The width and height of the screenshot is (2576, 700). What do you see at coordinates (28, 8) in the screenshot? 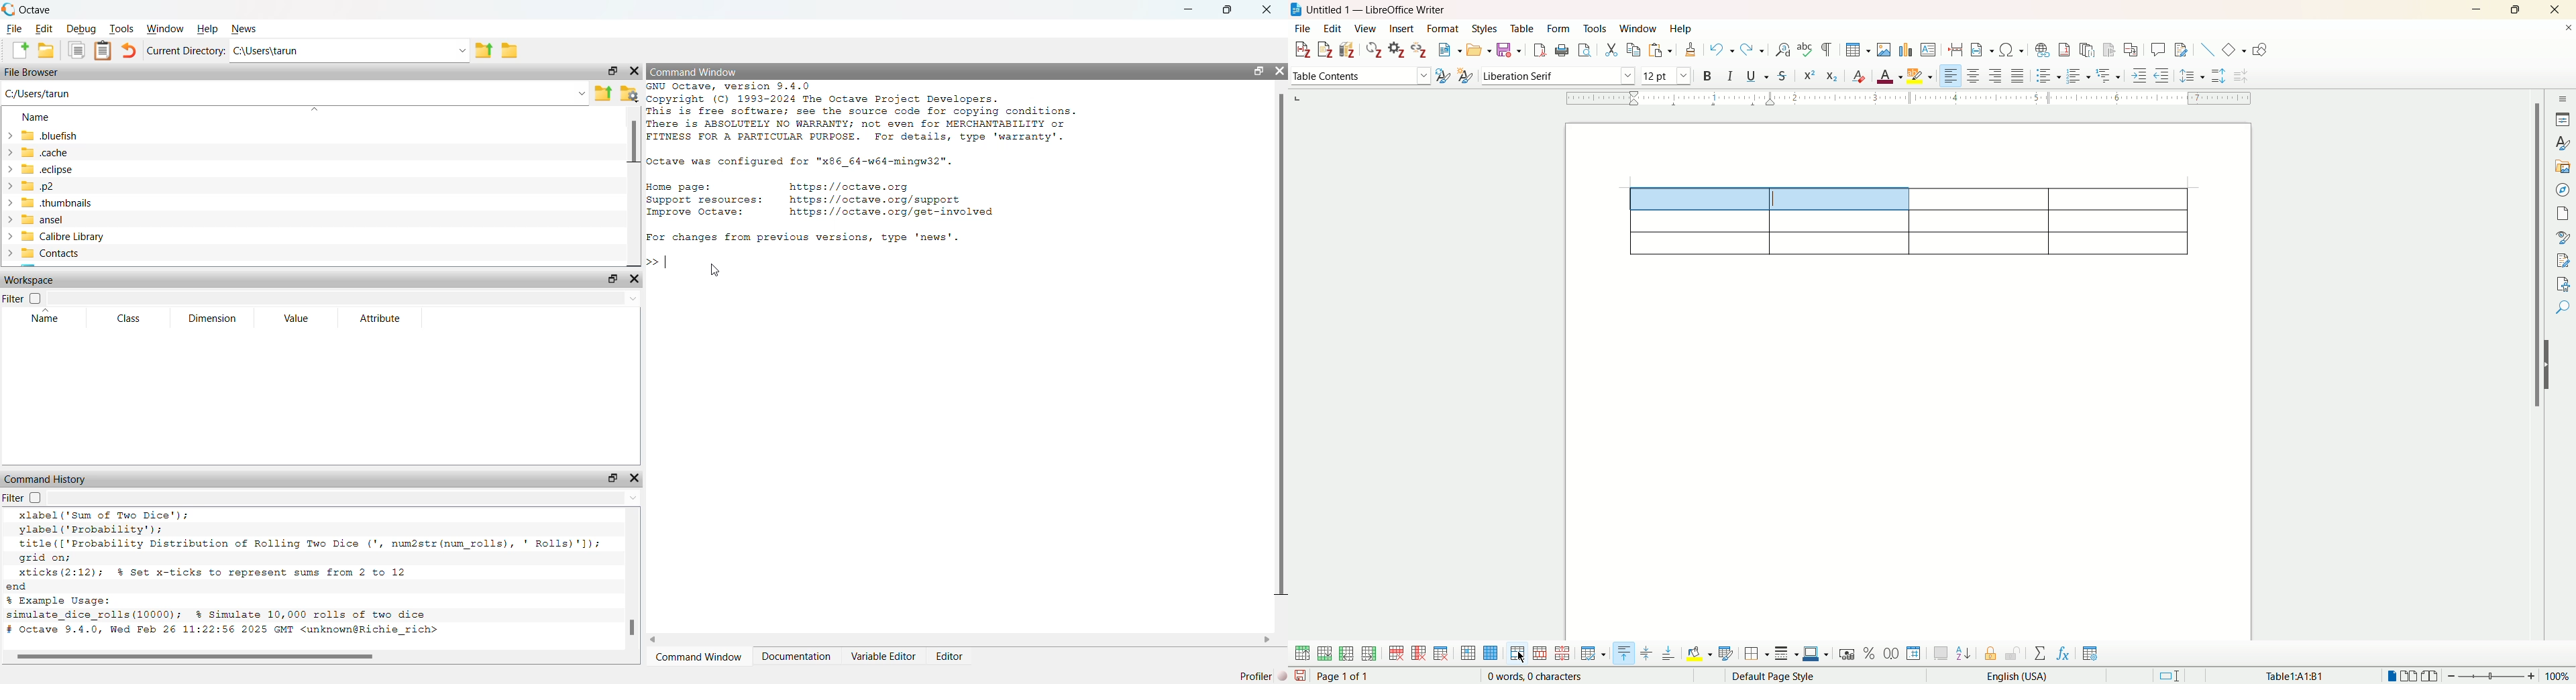
I see `Octave` at bounding box center [28, 8].